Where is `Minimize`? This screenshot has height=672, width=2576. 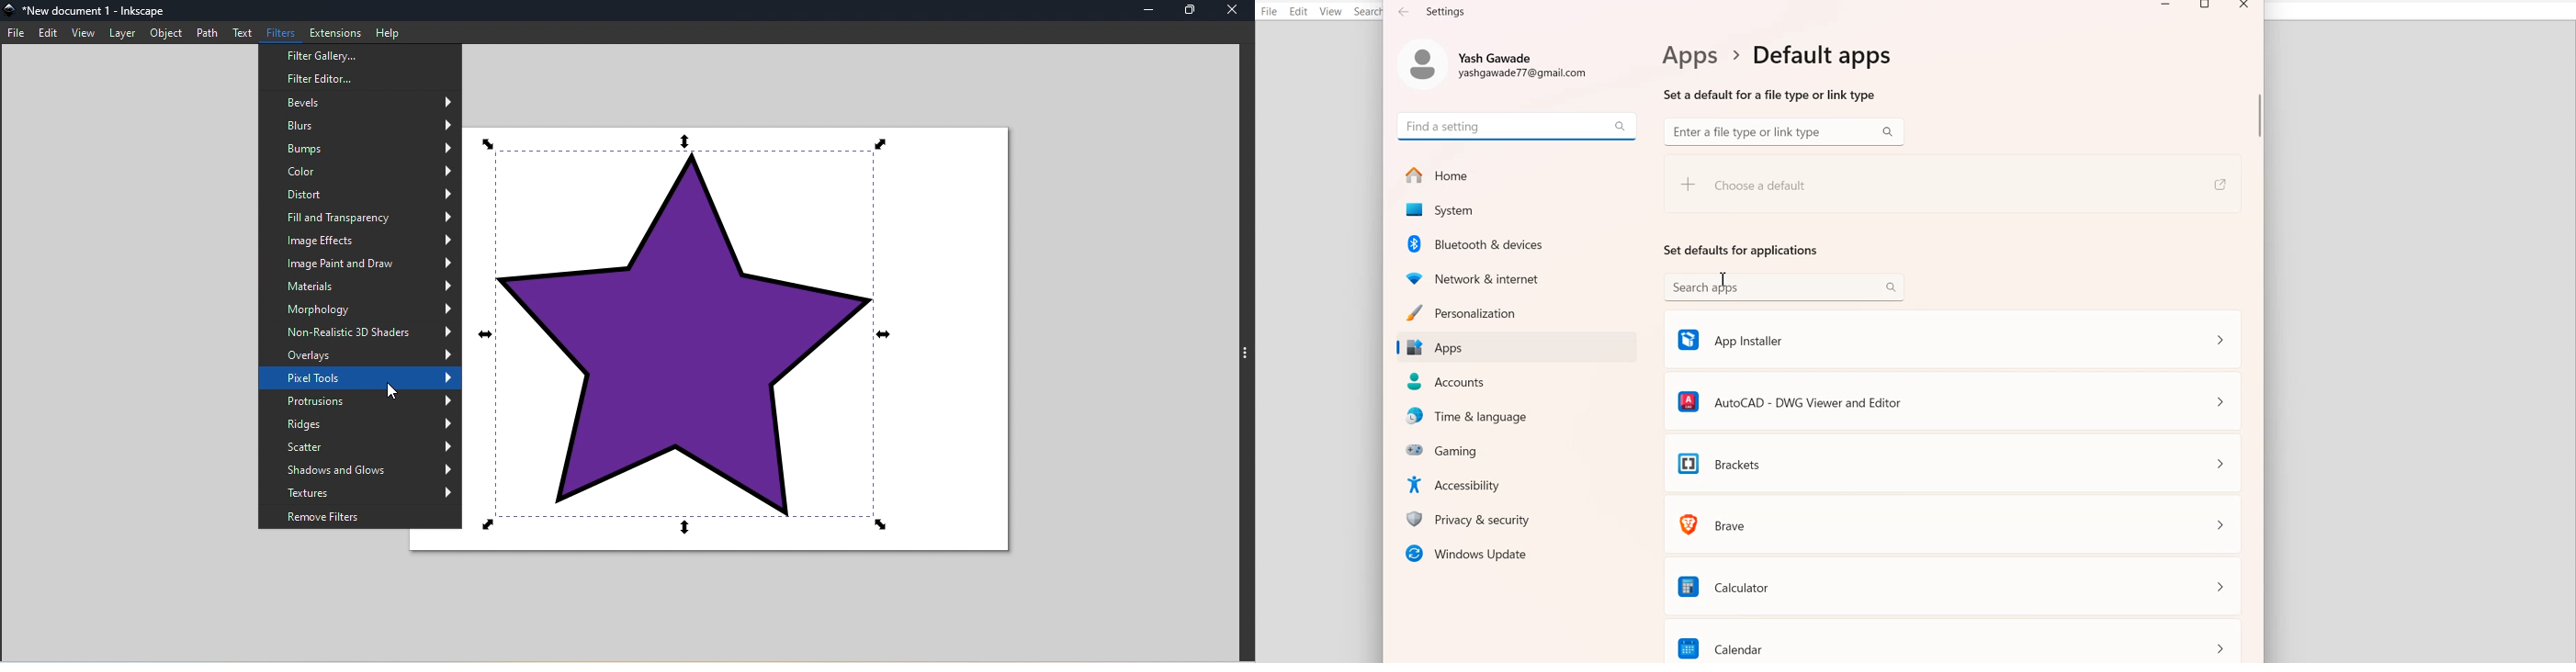
Minimize is located at coordinates (1147, 10).